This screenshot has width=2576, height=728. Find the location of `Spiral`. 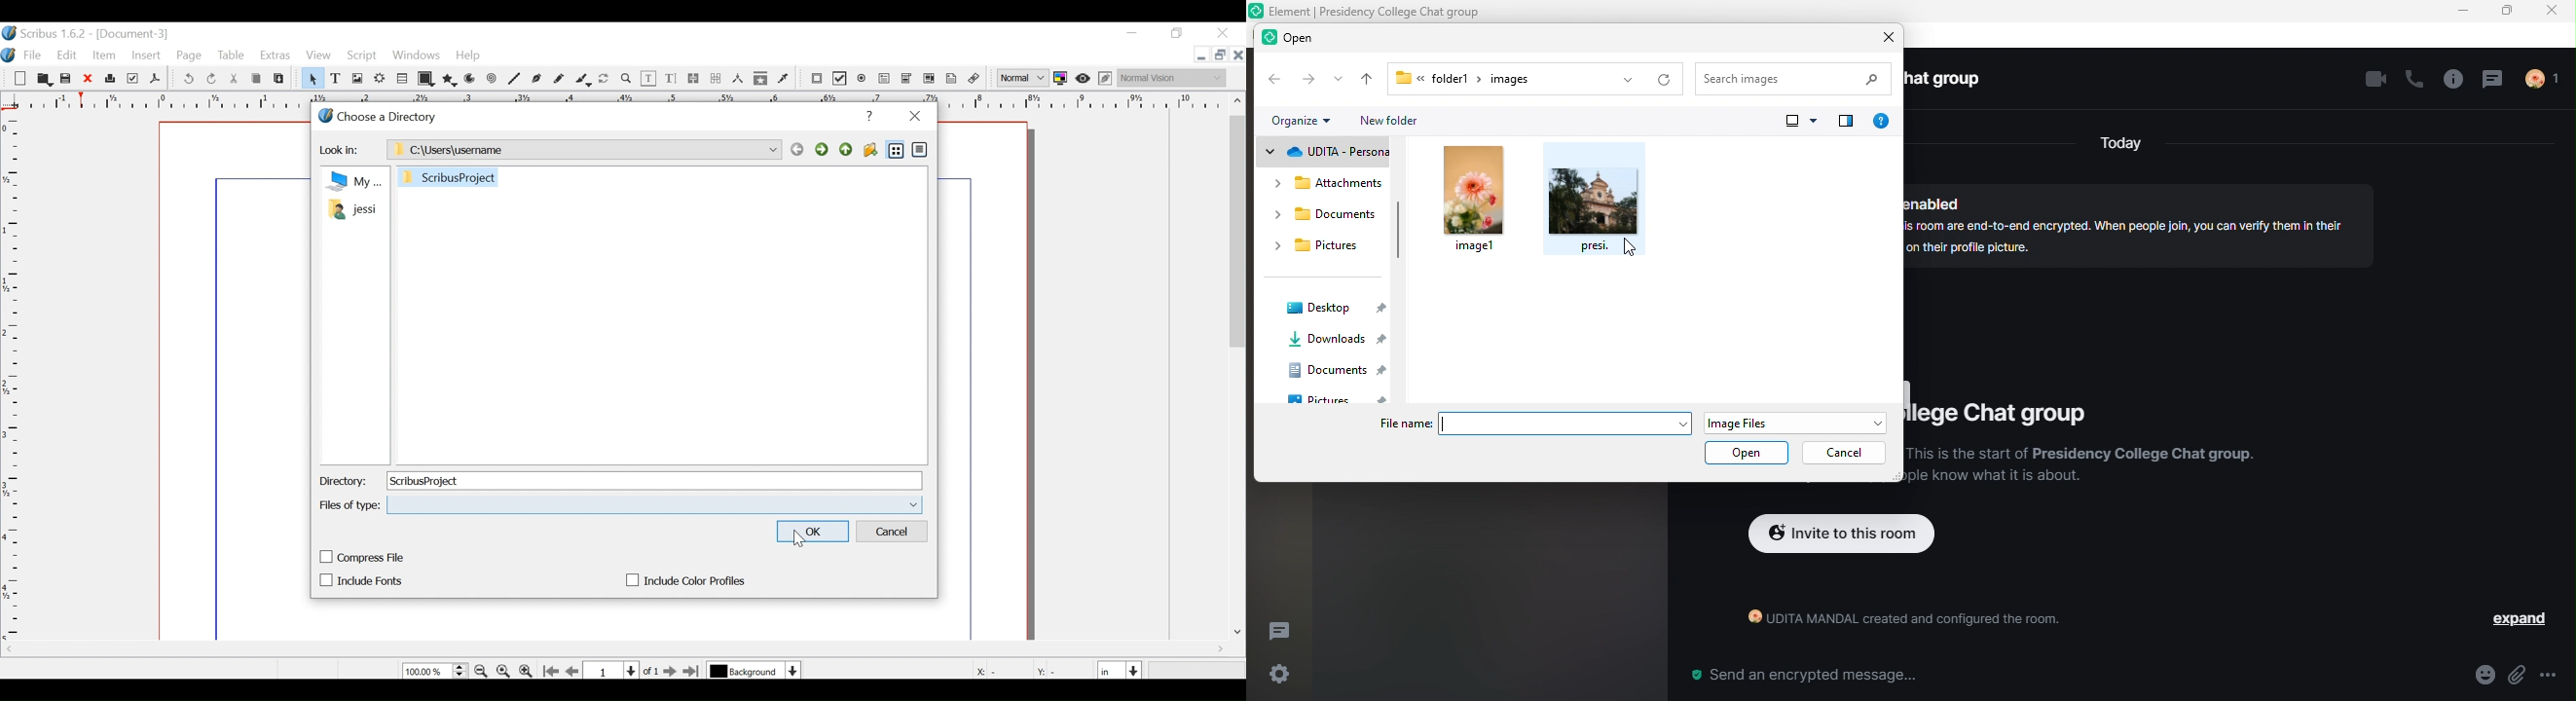

Spiral is located at coordinates (492, 80).